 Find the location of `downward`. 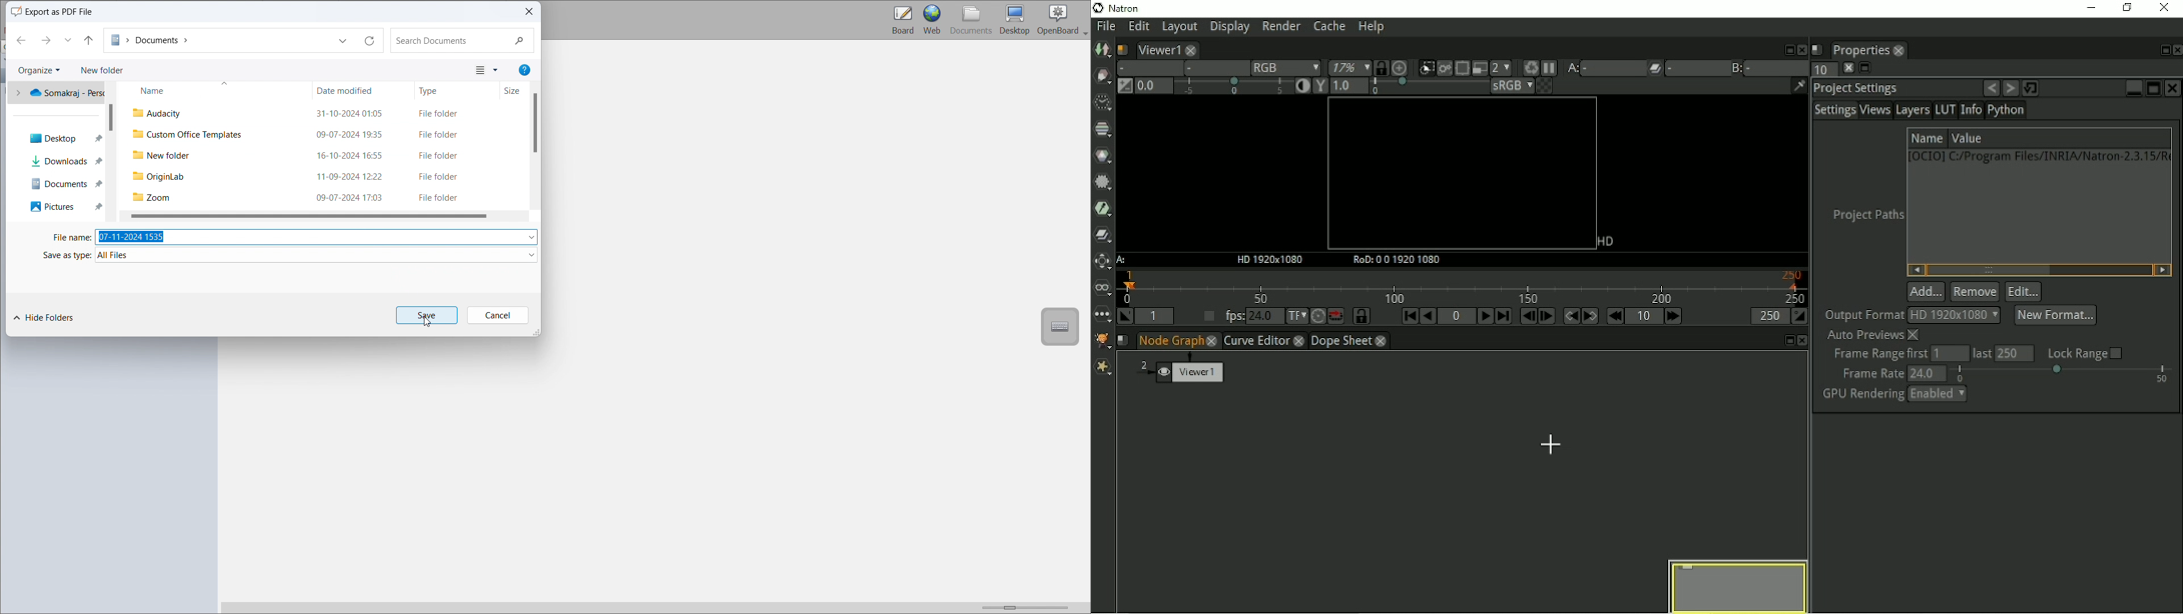

downward is located at coordinates (84, 39).